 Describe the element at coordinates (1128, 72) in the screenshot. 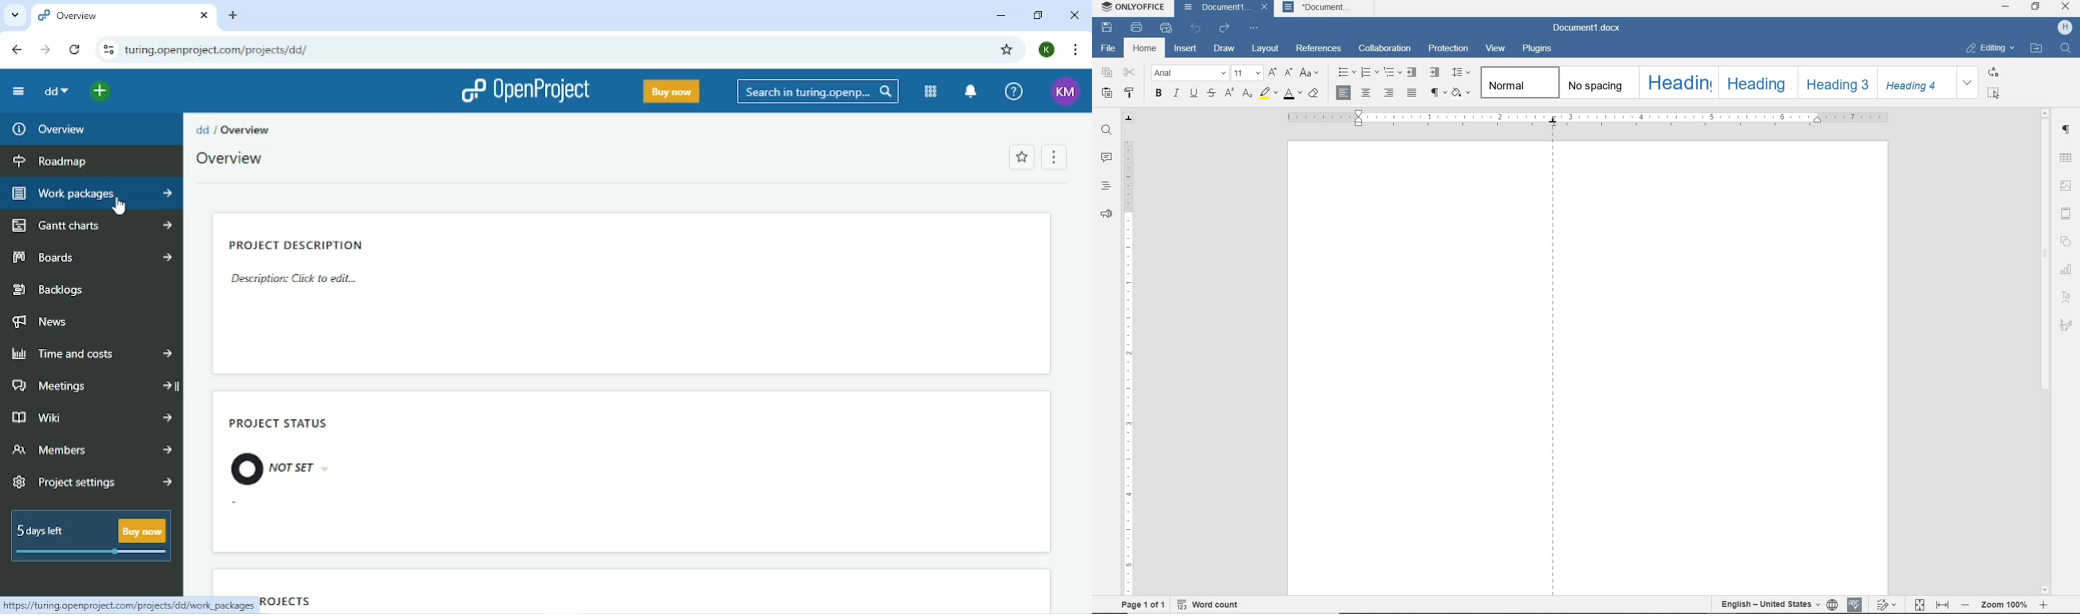

I see `CUT` at that location.